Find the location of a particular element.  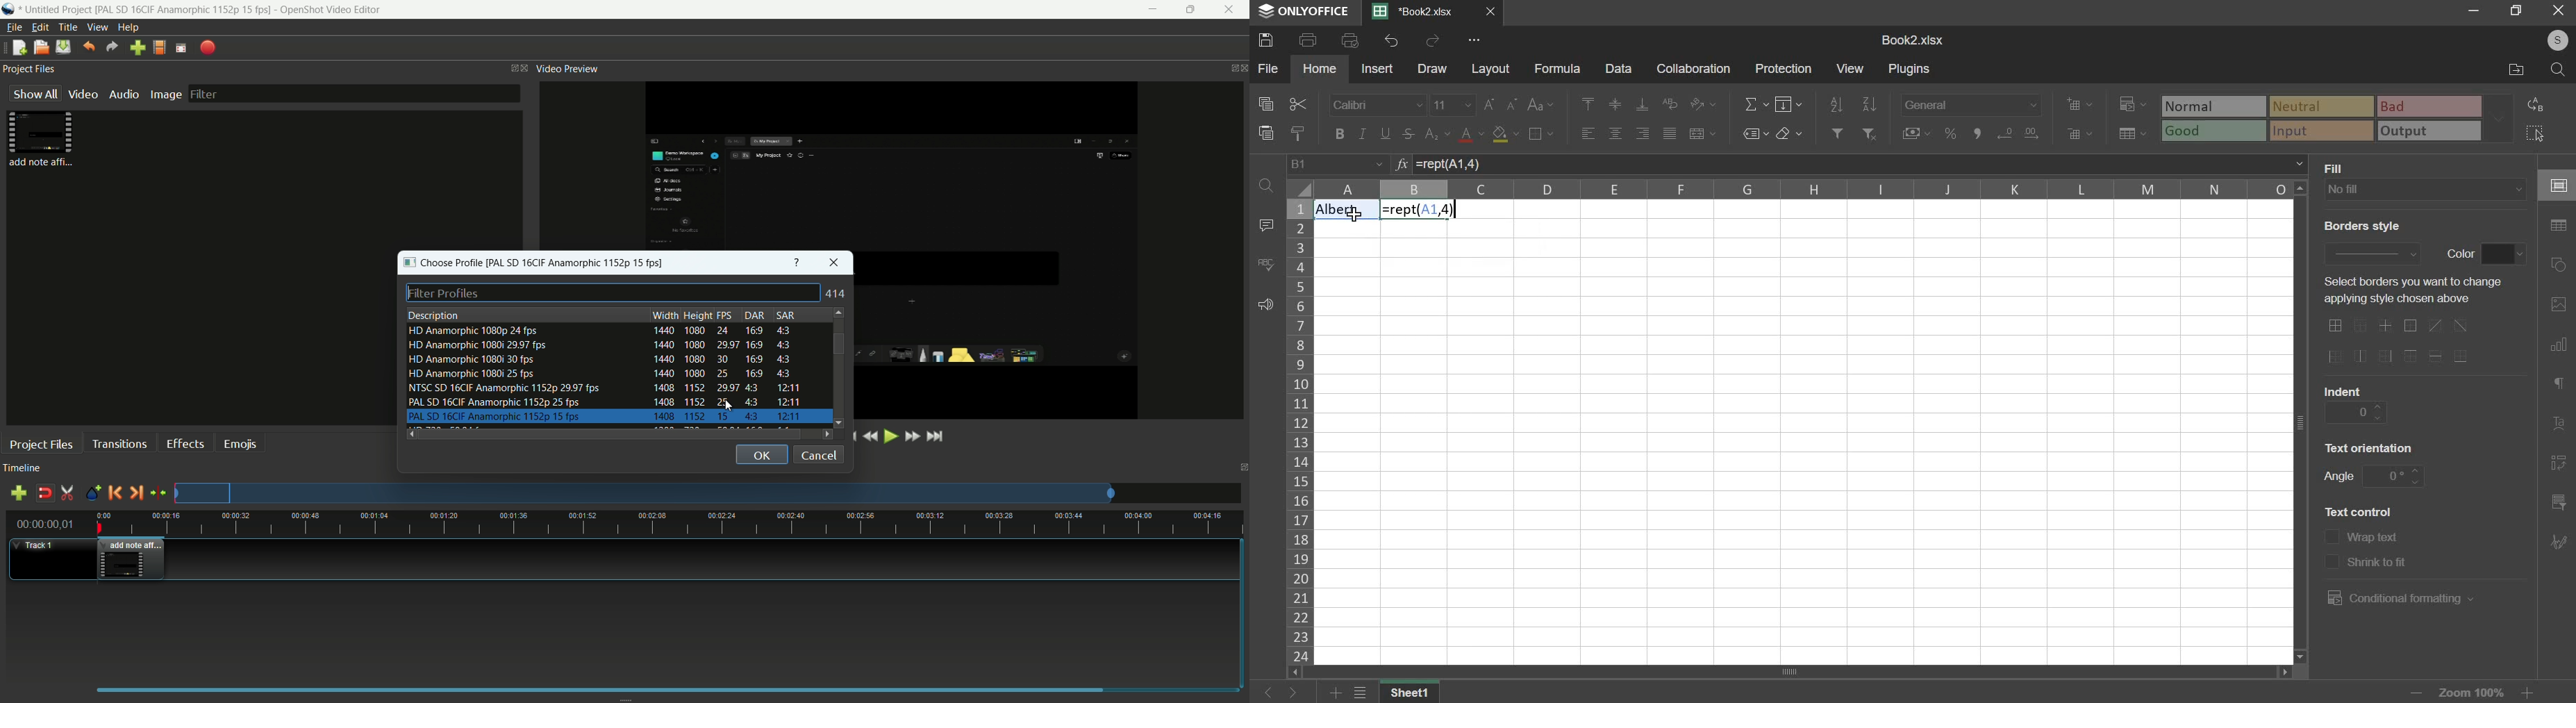

justified is located at coordinates (1670, 133).